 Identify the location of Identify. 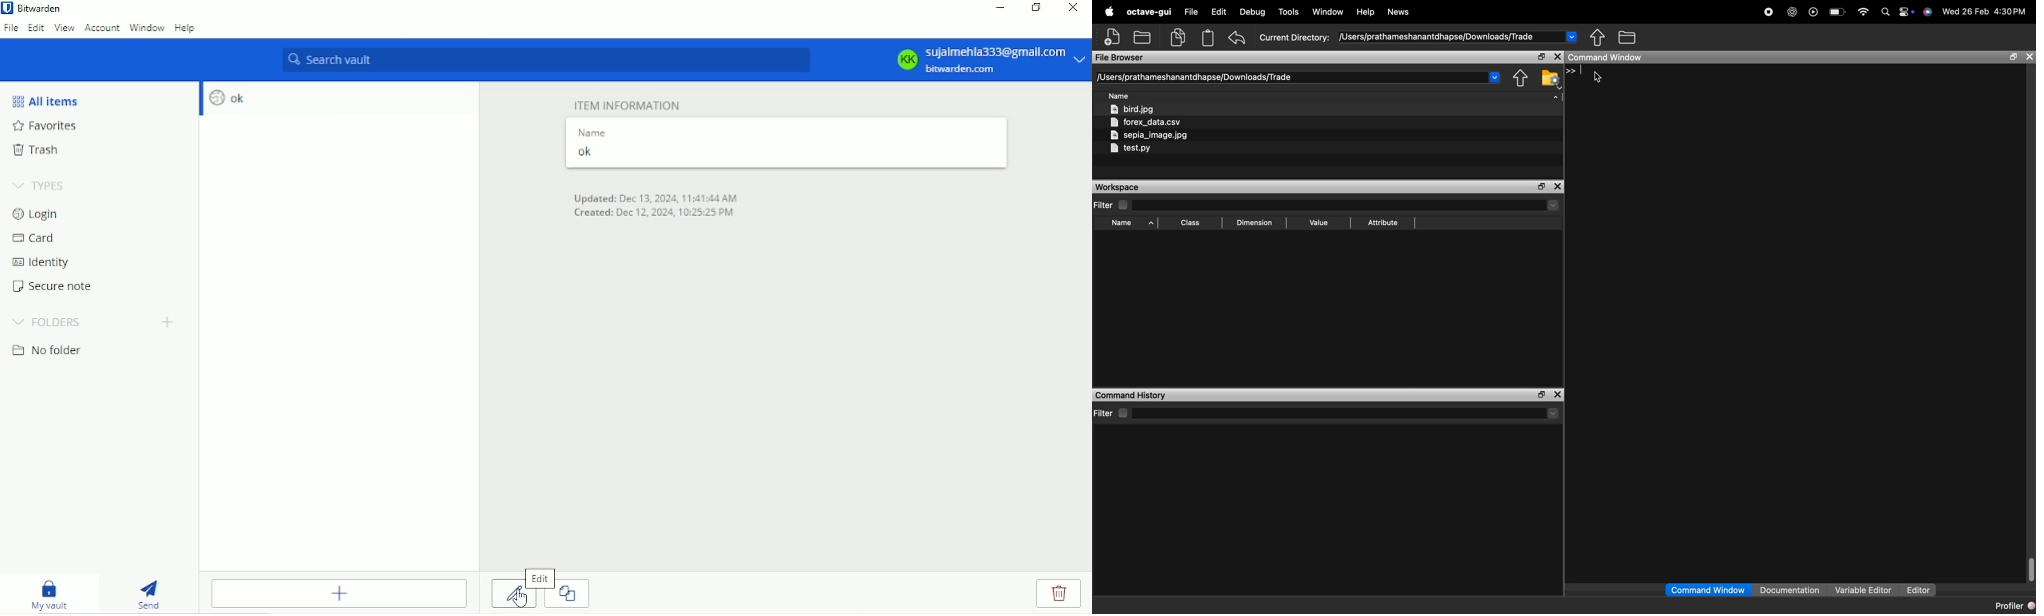
(44, 263).